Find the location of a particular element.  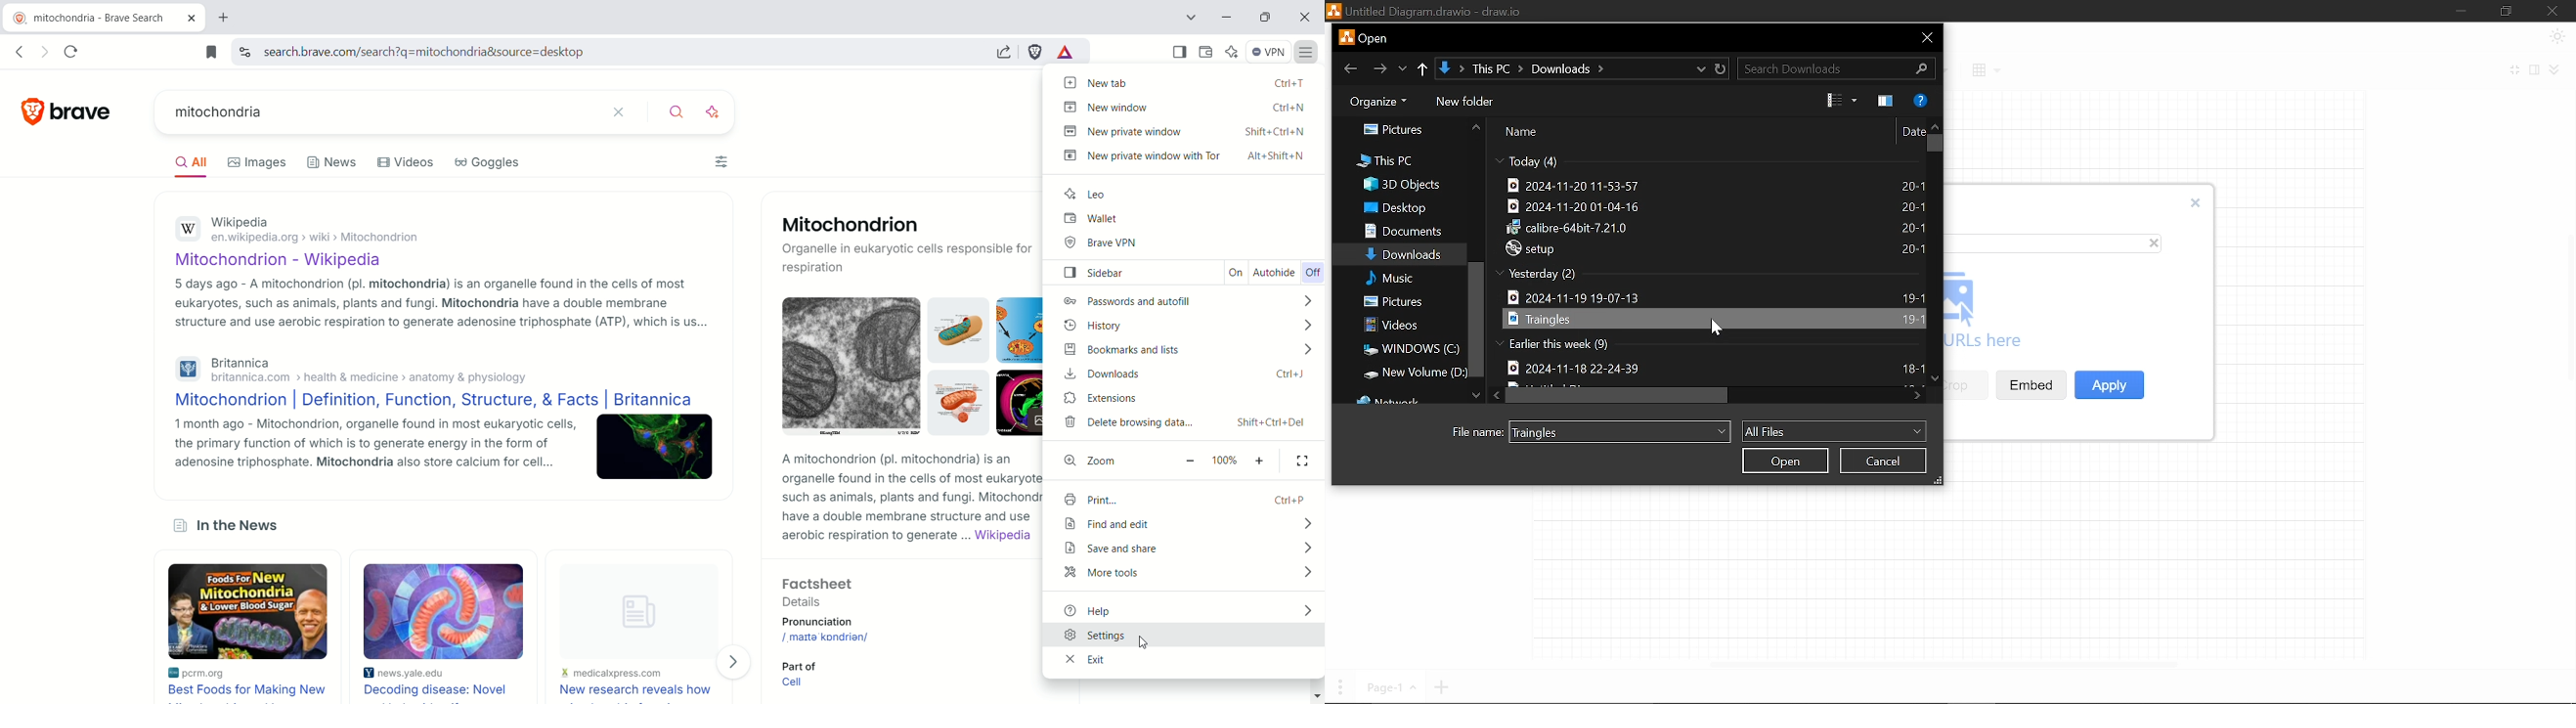

new private window is located at coordinates (1184, 130).